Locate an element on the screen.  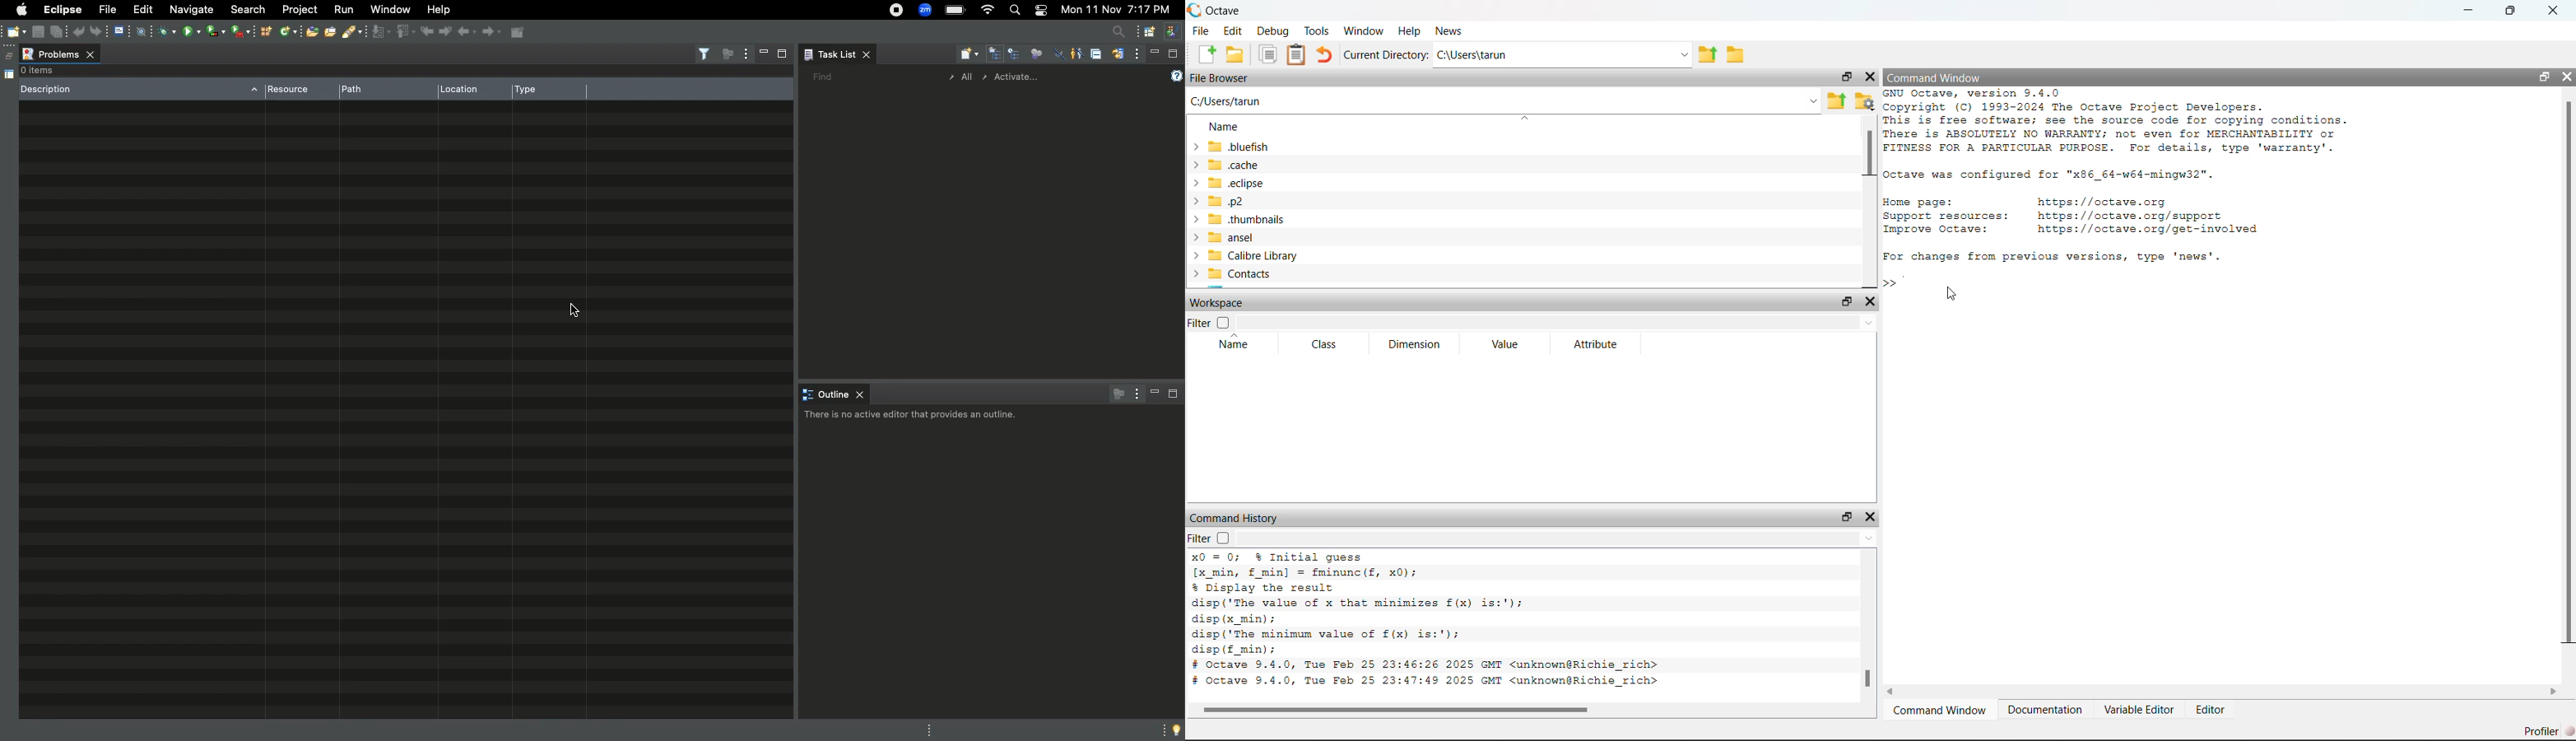
Focus on active task is located at coordinates (725, 53).